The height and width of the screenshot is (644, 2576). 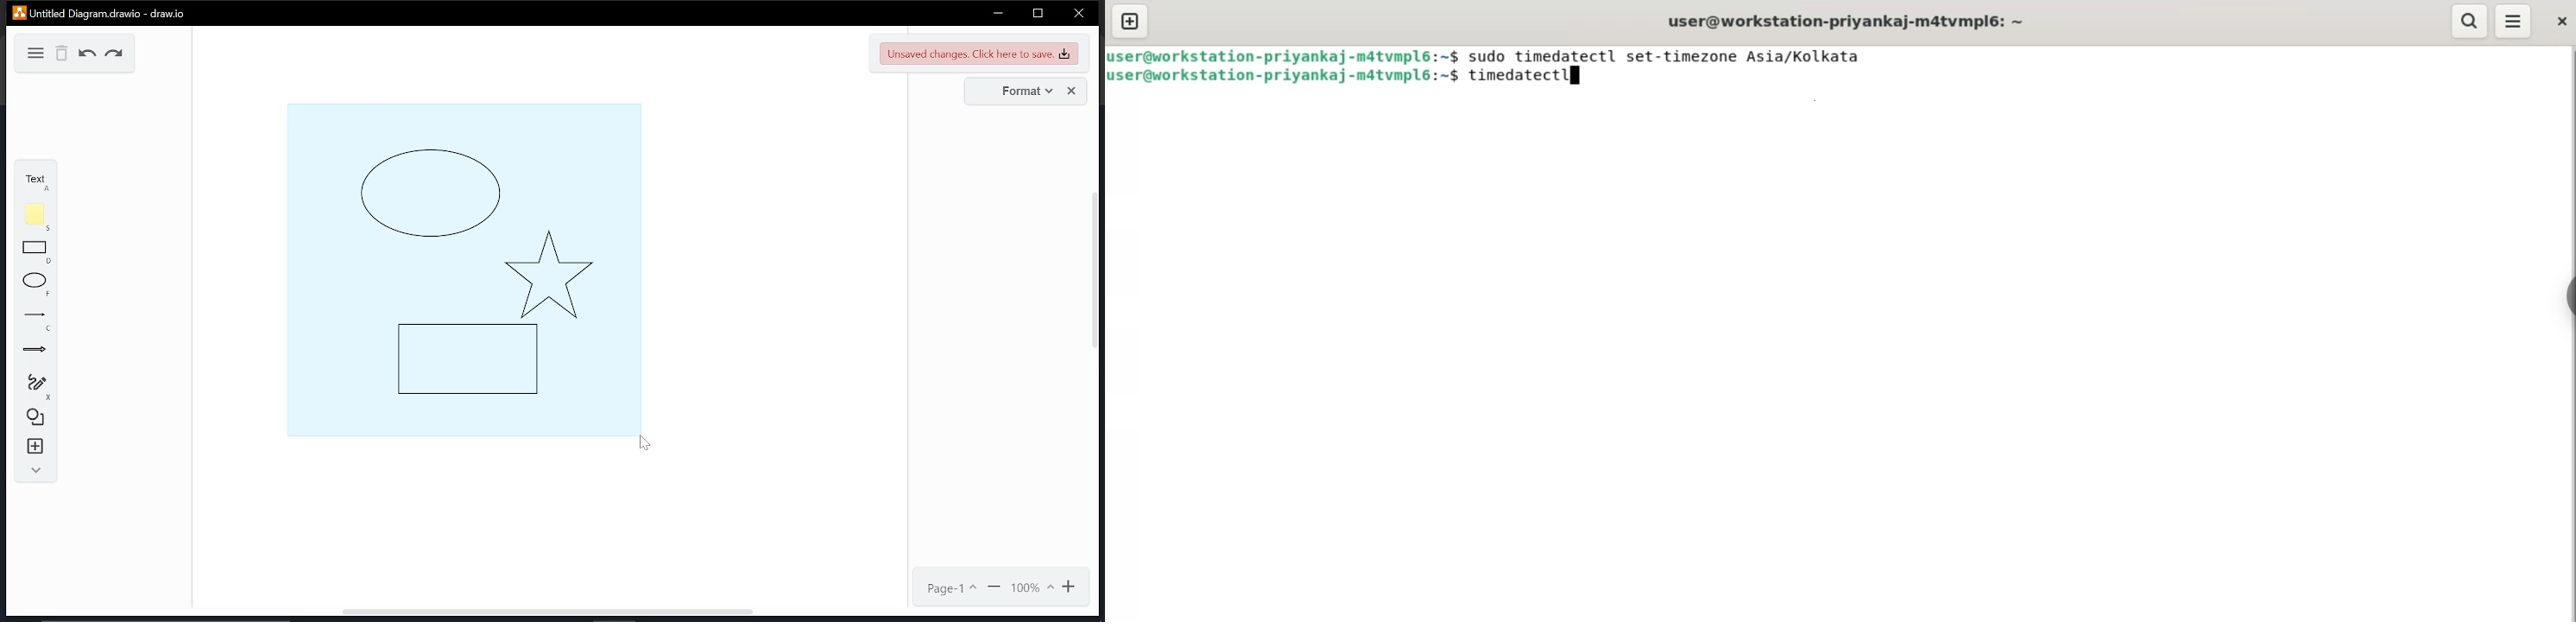 What do you see at coordinates (115, 55) in the screenshot?
I see `redo` at bounding box center [115, 55].